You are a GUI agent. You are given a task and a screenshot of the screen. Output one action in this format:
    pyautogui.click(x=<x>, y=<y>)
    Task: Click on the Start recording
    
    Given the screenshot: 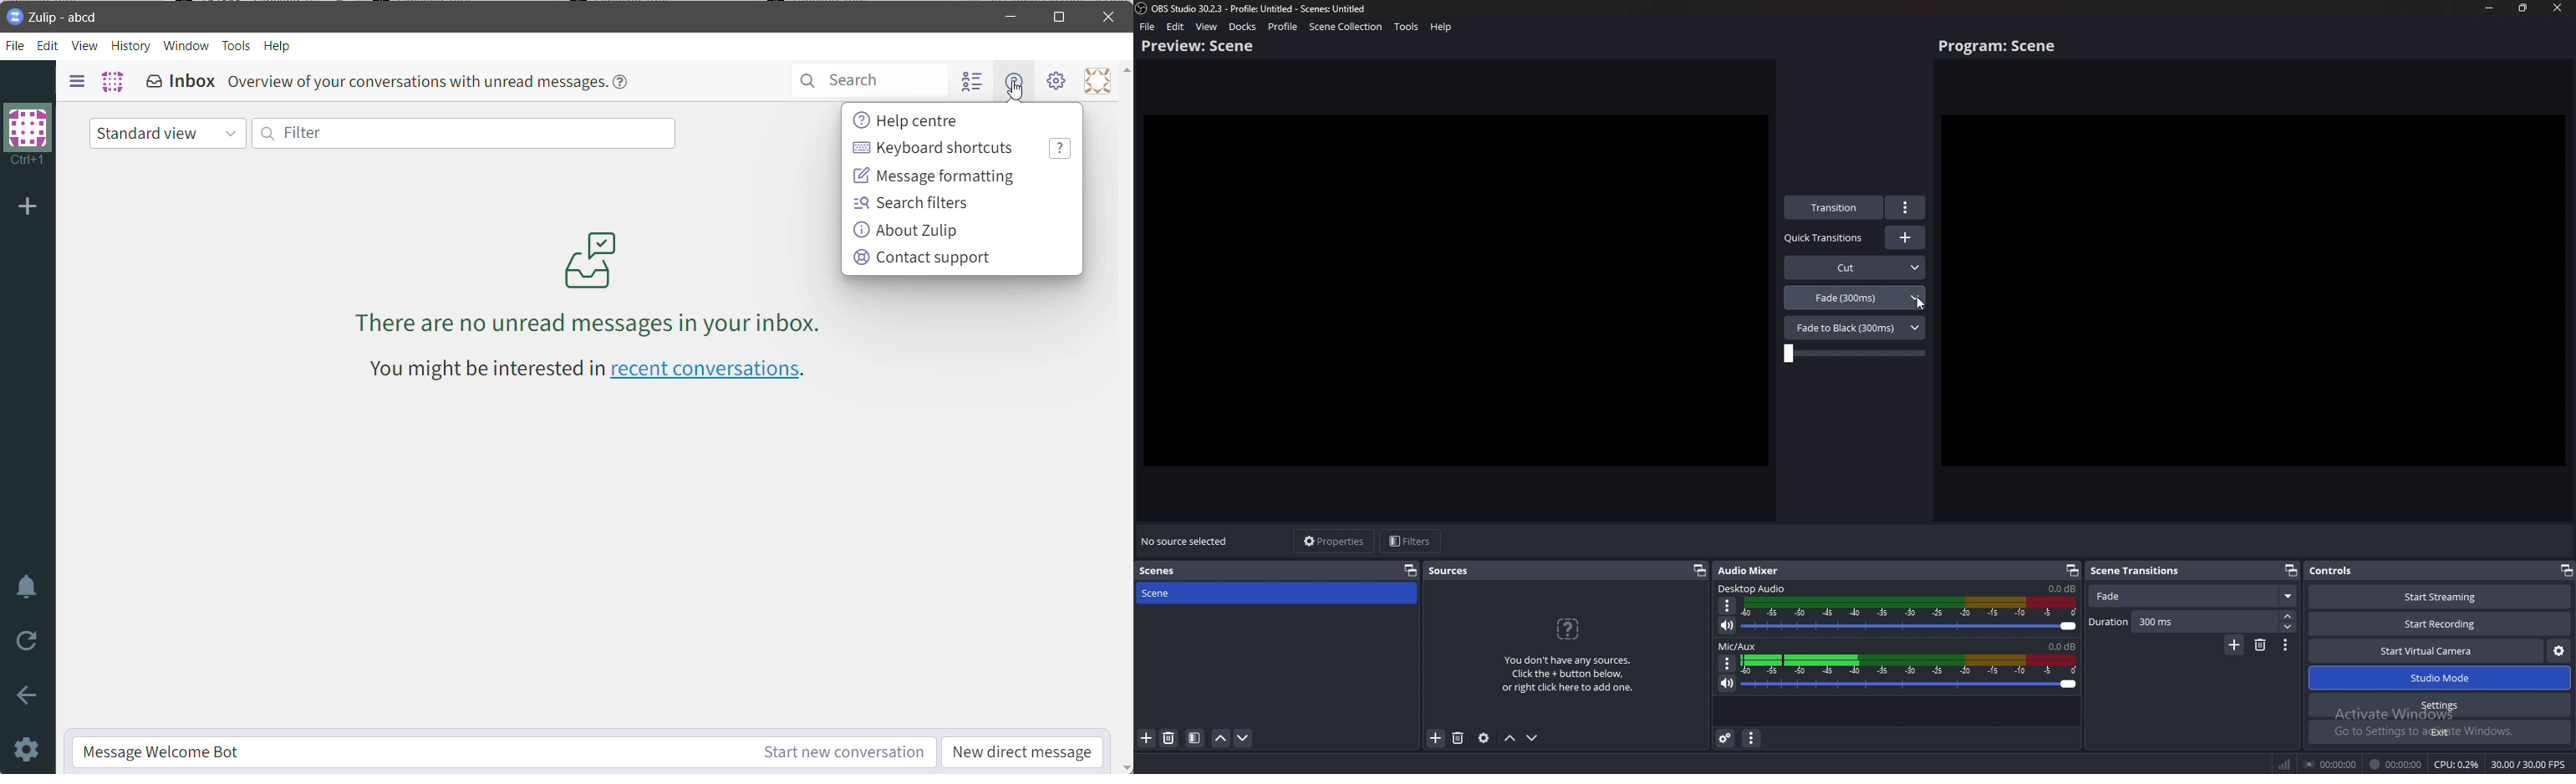 What is the action you would take?
    pyautogui.click(x=2441, y=624)
    